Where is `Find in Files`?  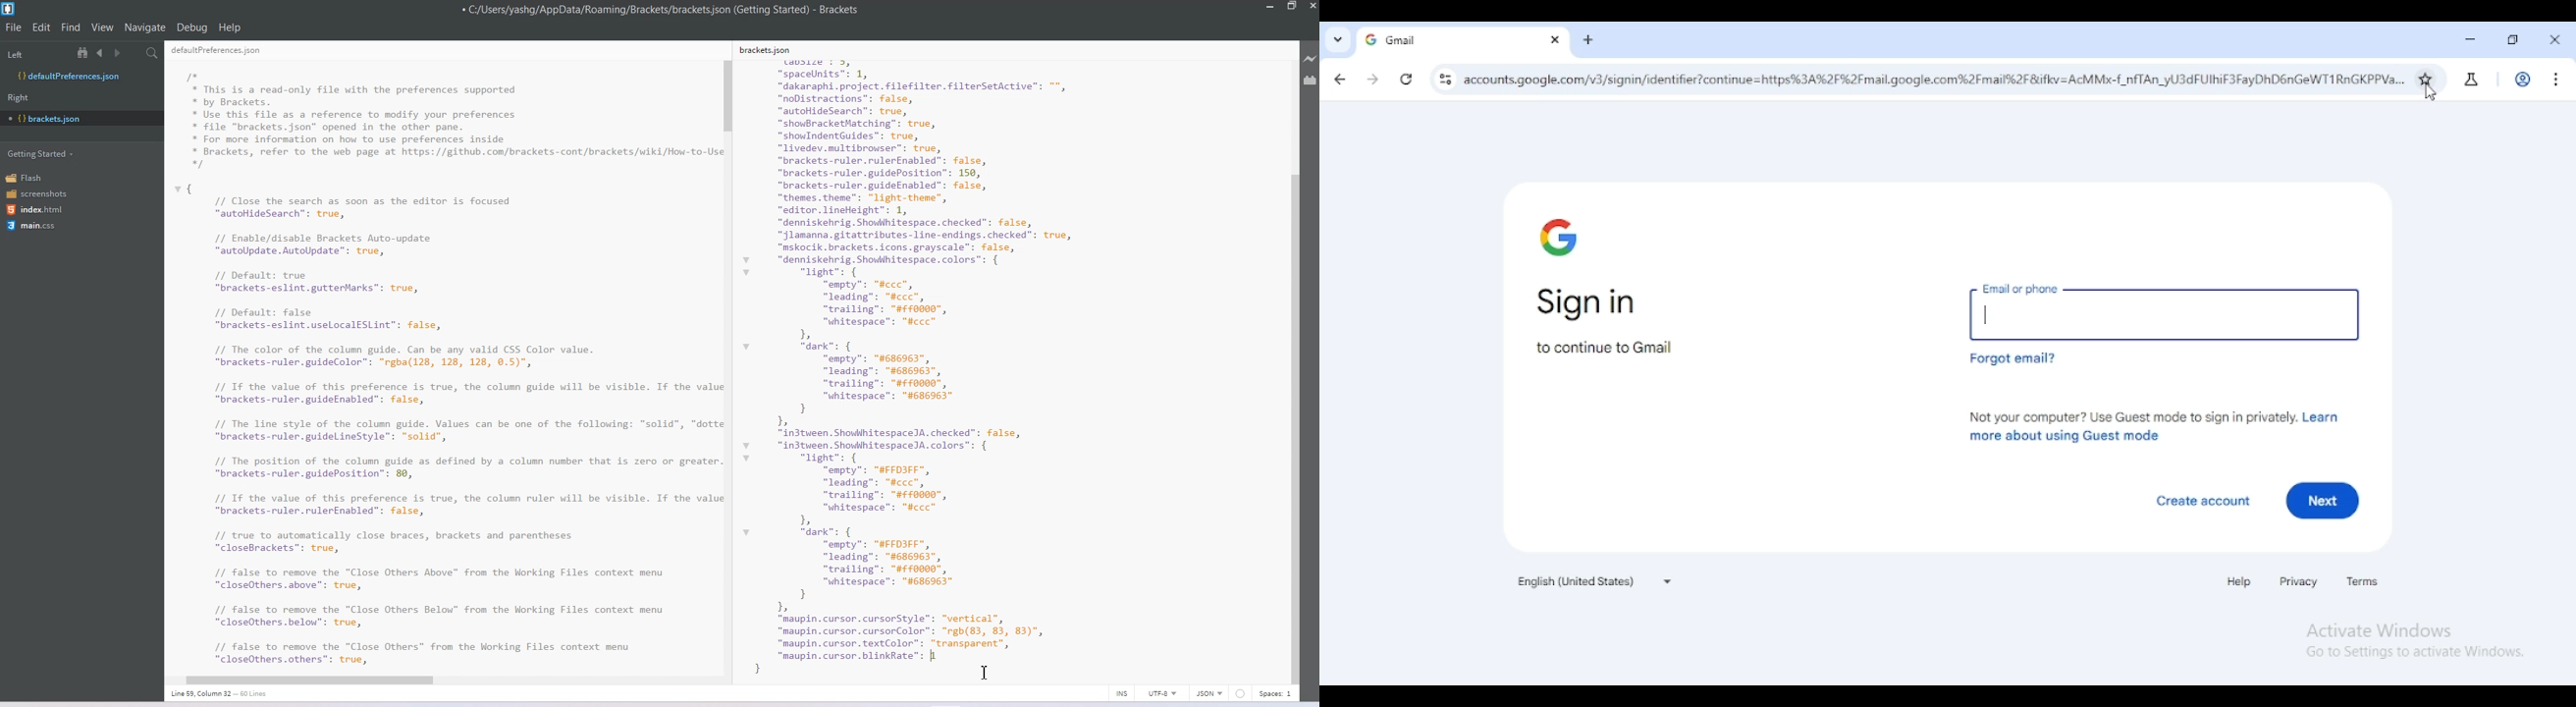
Find in Files is located at coordinates (153, 54).